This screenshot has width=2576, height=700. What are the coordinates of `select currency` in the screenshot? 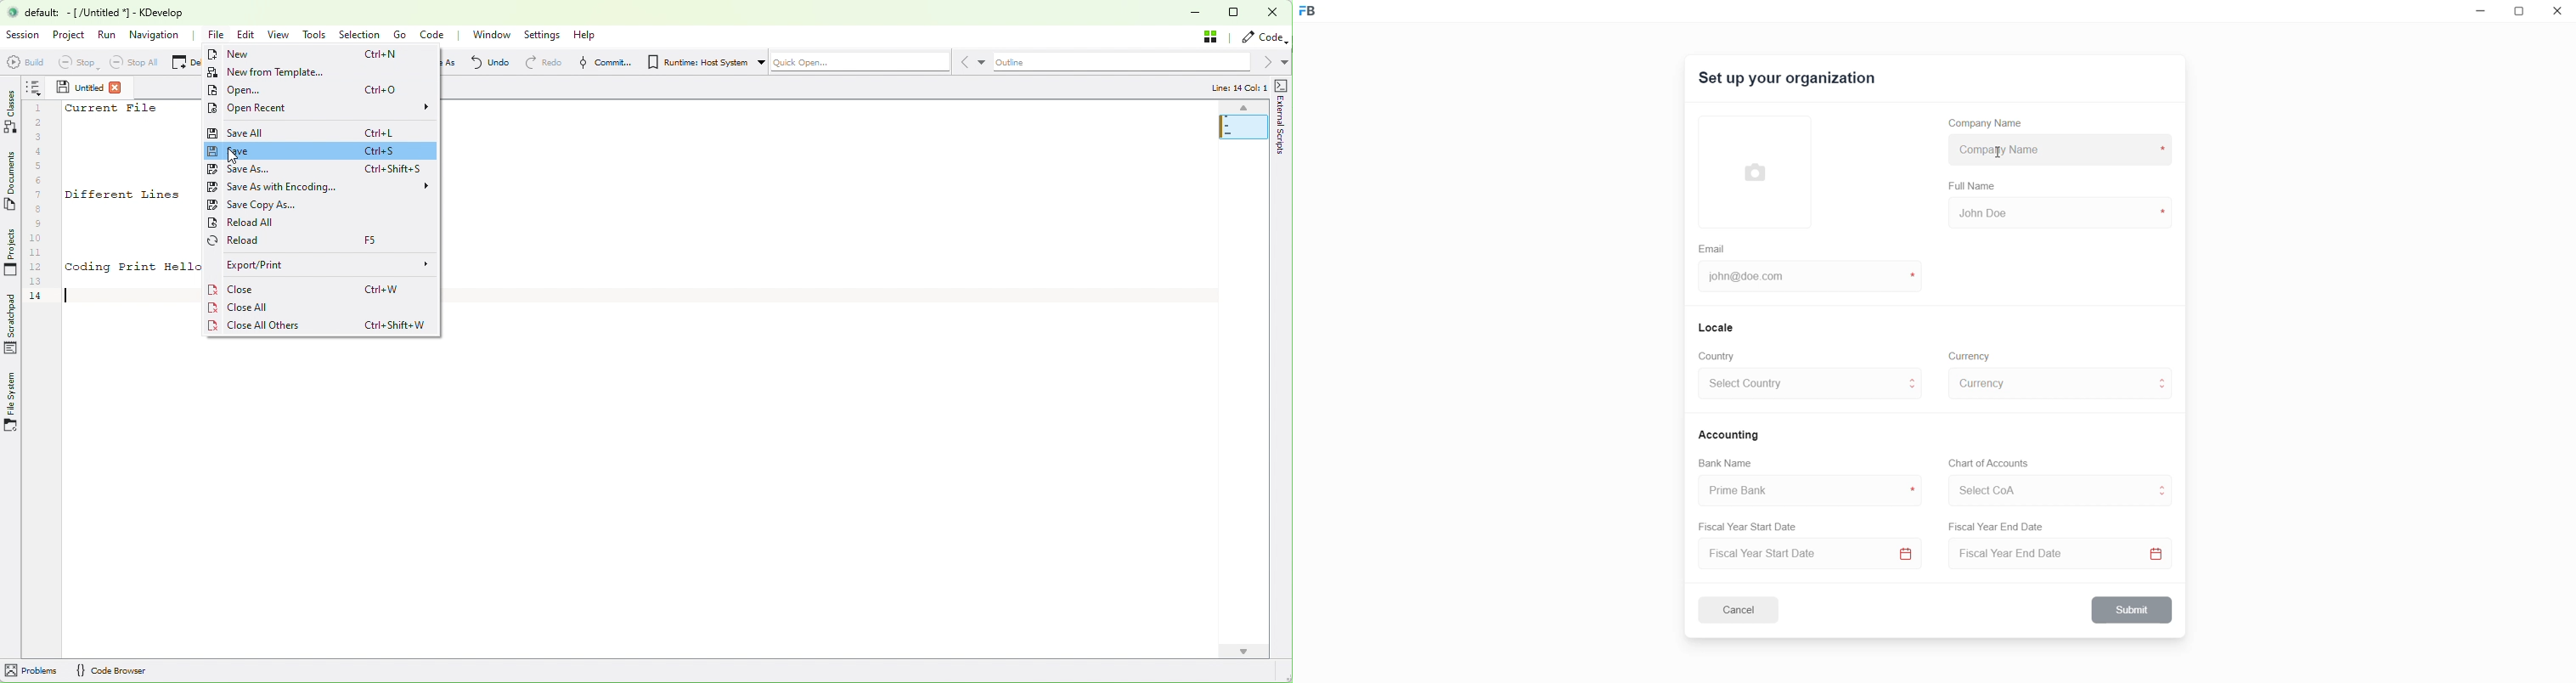 It's located at (2049, 382).